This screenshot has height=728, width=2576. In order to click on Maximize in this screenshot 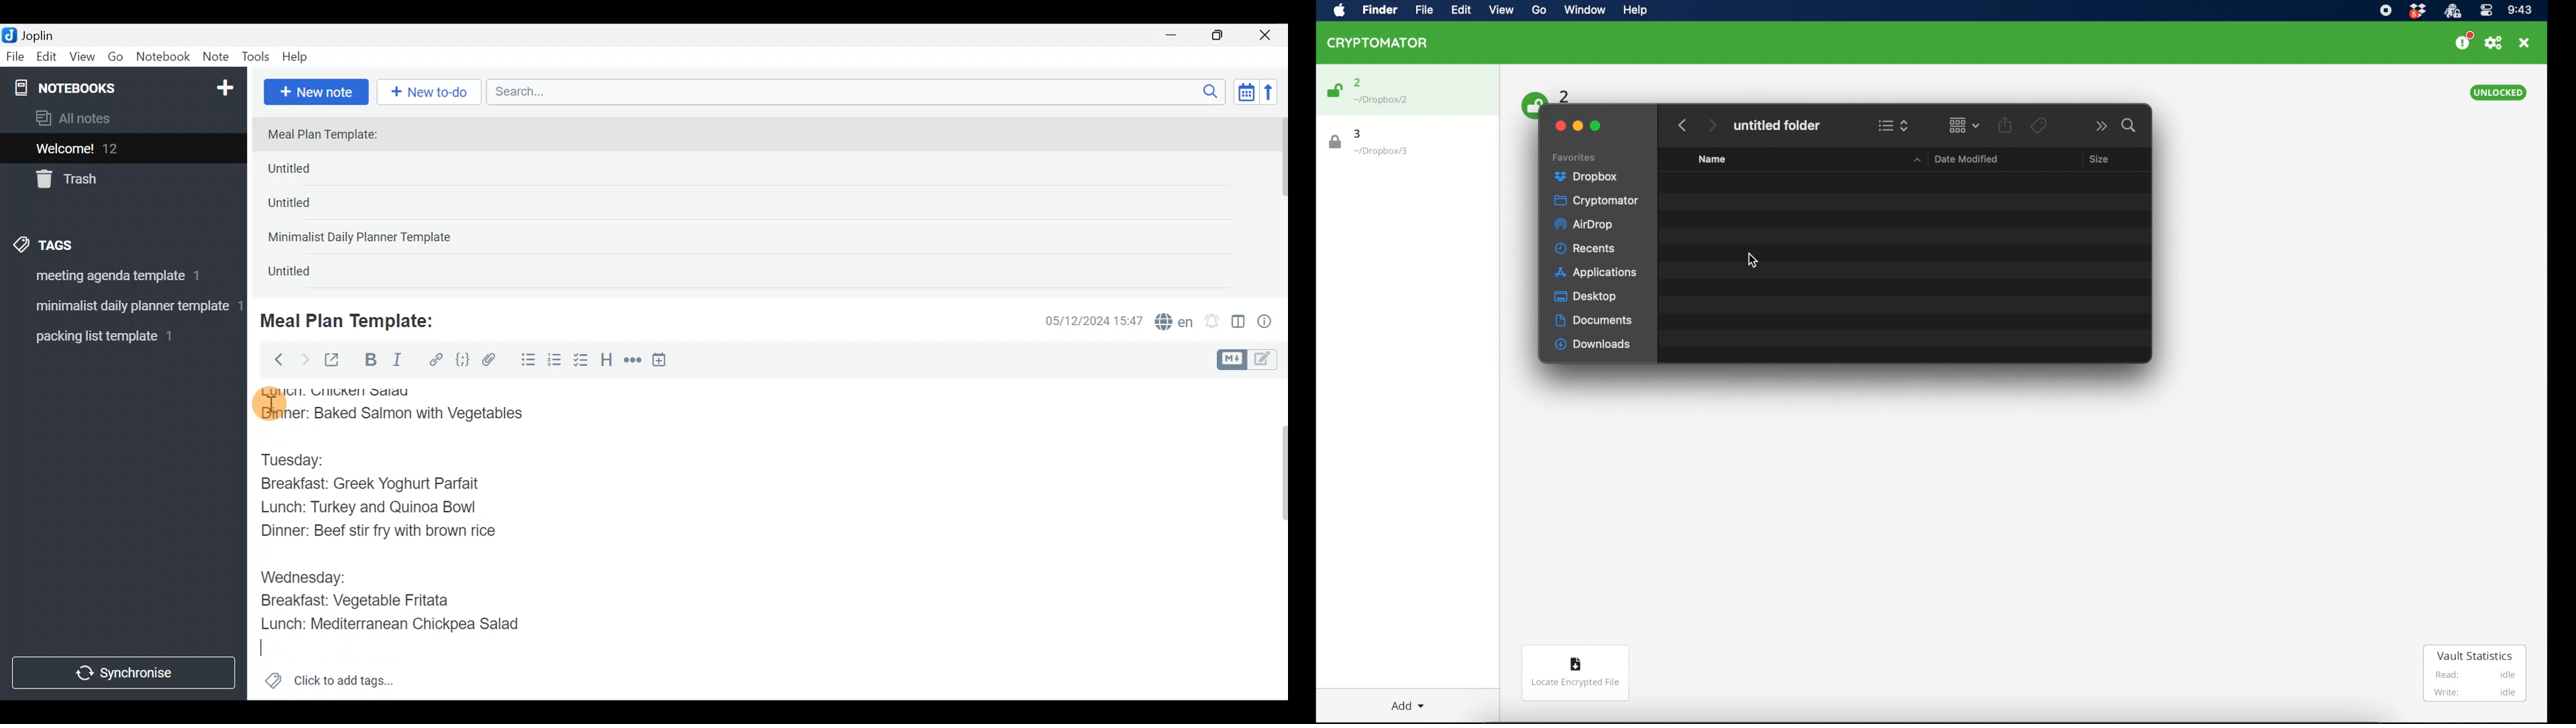, I will do `click(1226, 36)`.